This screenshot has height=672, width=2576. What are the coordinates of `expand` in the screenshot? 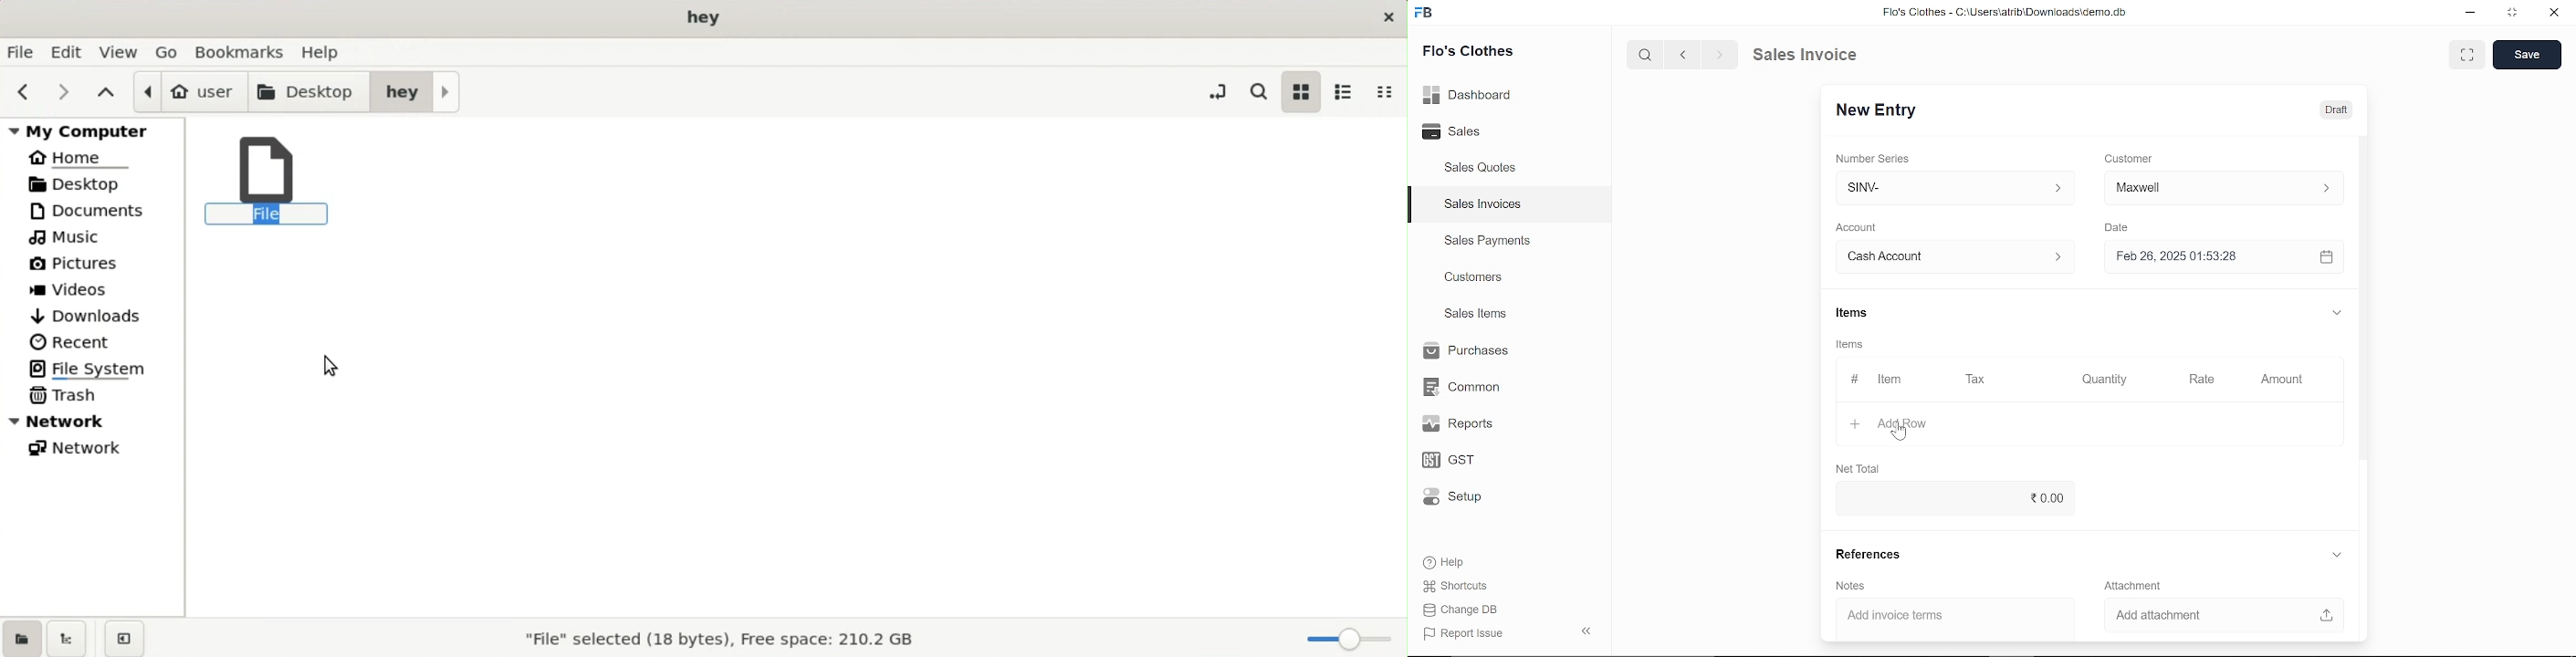 It's located at (2338, 556).